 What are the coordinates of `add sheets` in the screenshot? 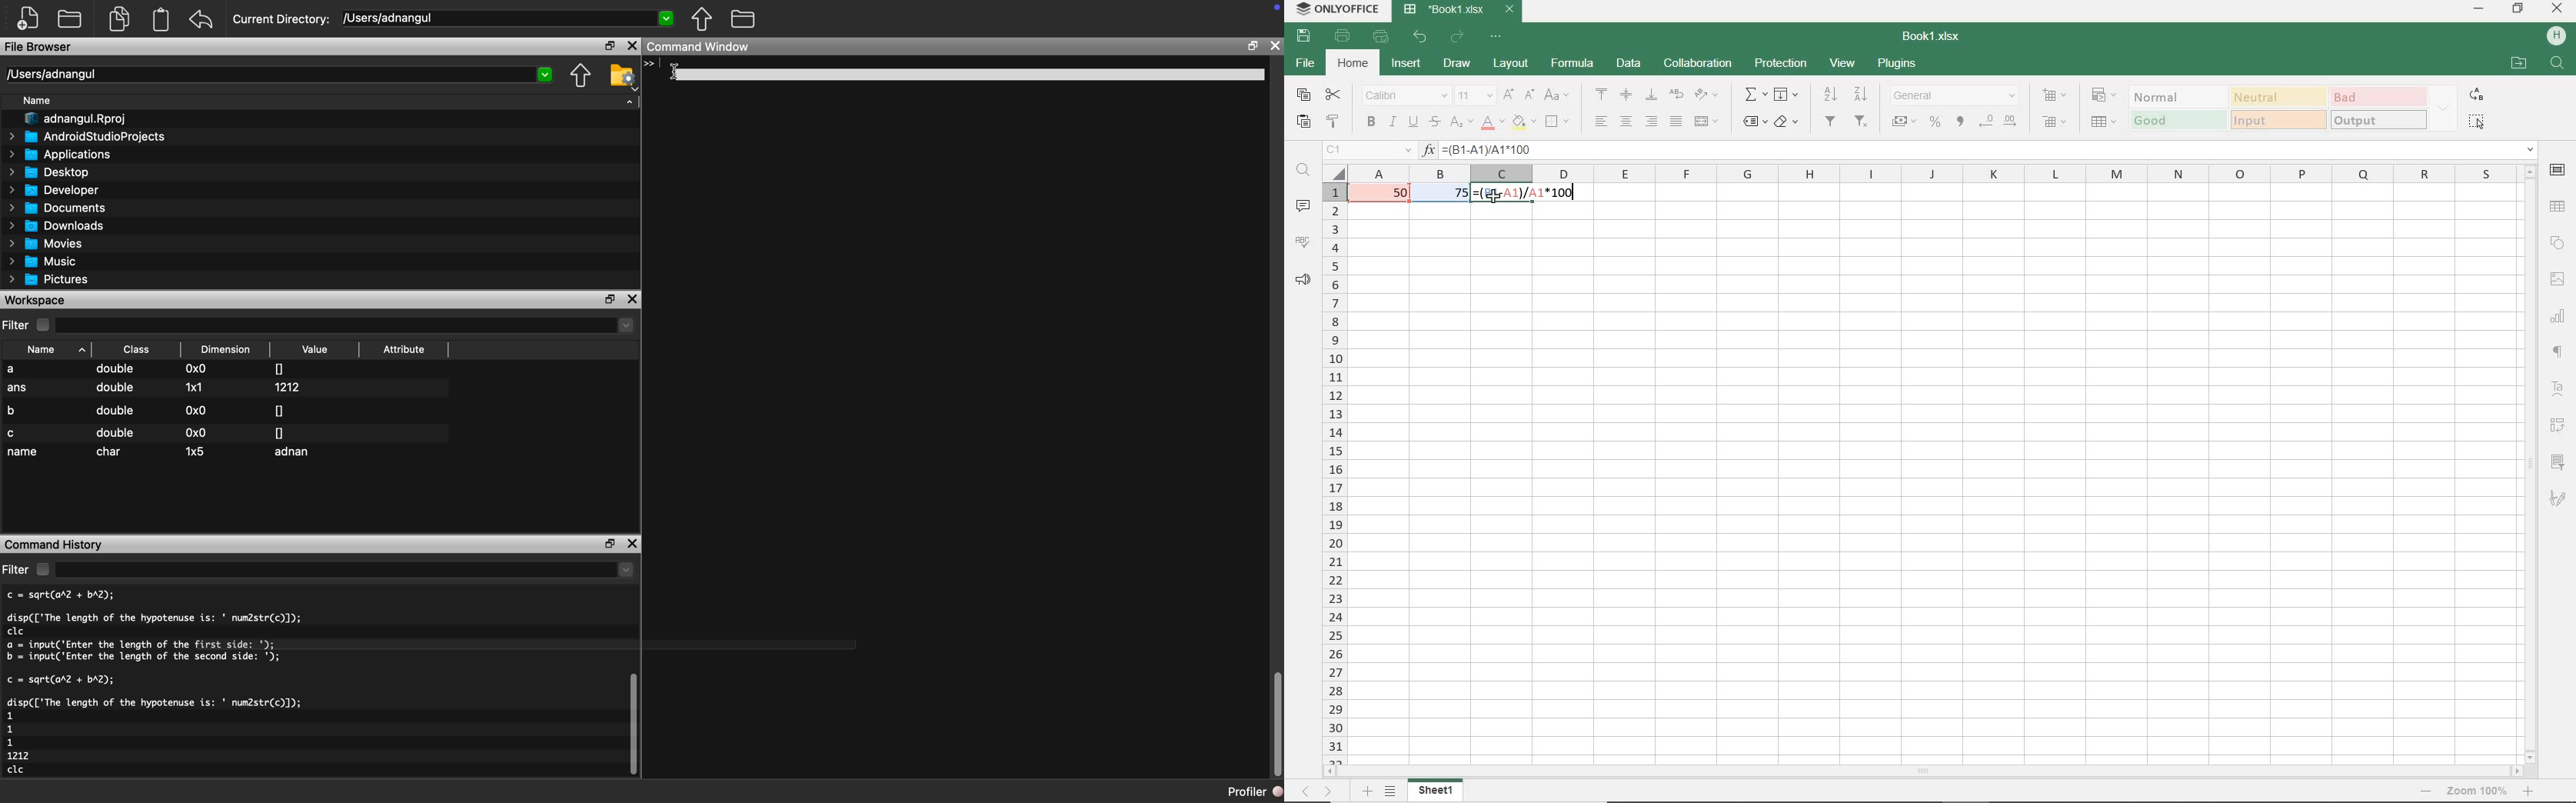 It's located at (1367, 791).